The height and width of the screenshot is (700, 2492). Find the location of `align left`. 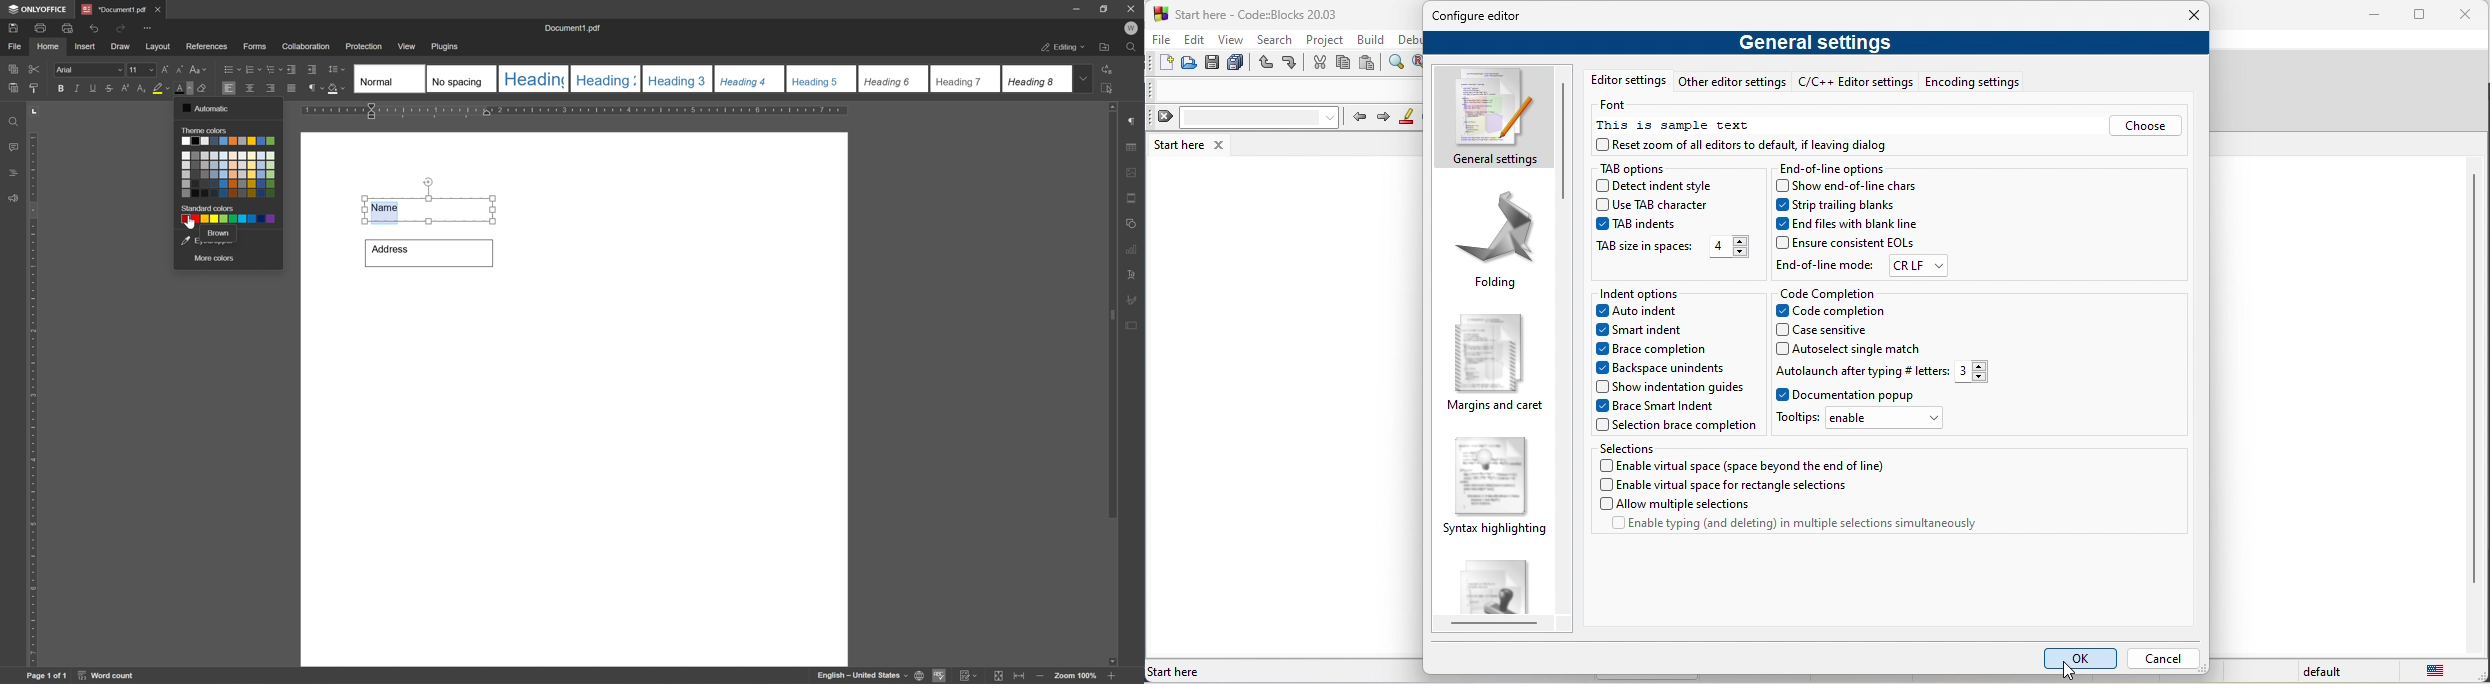

align left is located at coordinates (228, 87).